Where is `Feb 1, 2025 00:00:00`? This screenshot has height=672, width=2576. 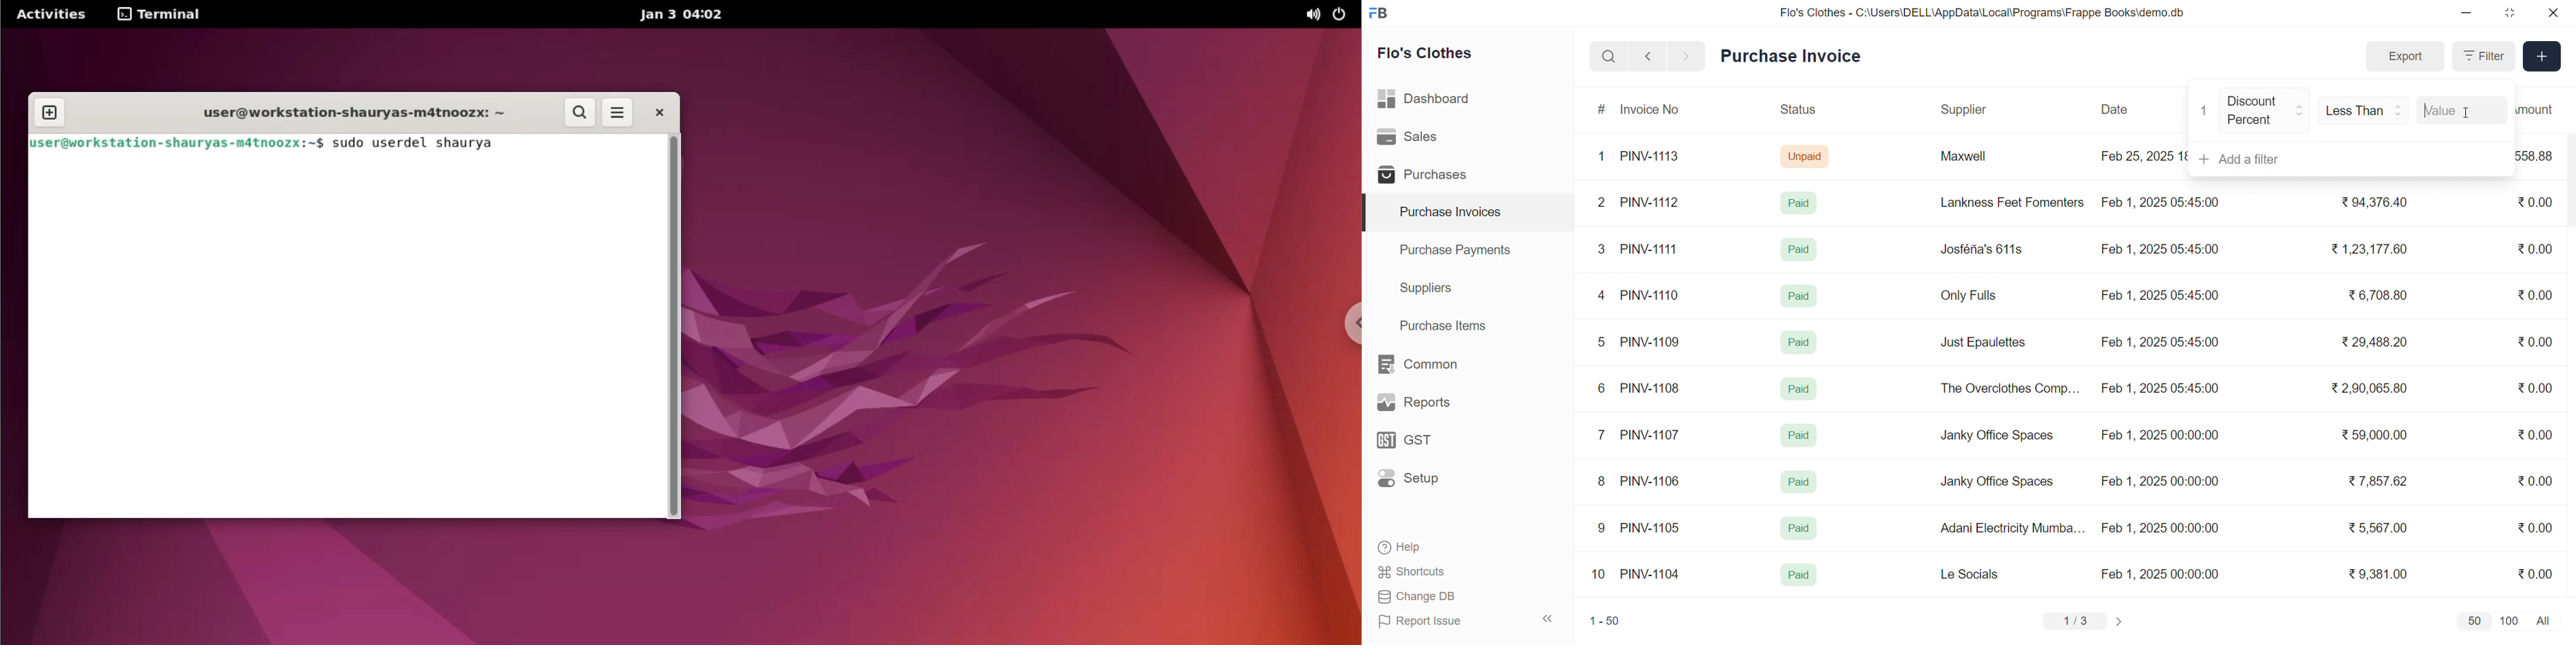 Feb 1, 2025 00:00:00 is located at coordinates (2160, 528).